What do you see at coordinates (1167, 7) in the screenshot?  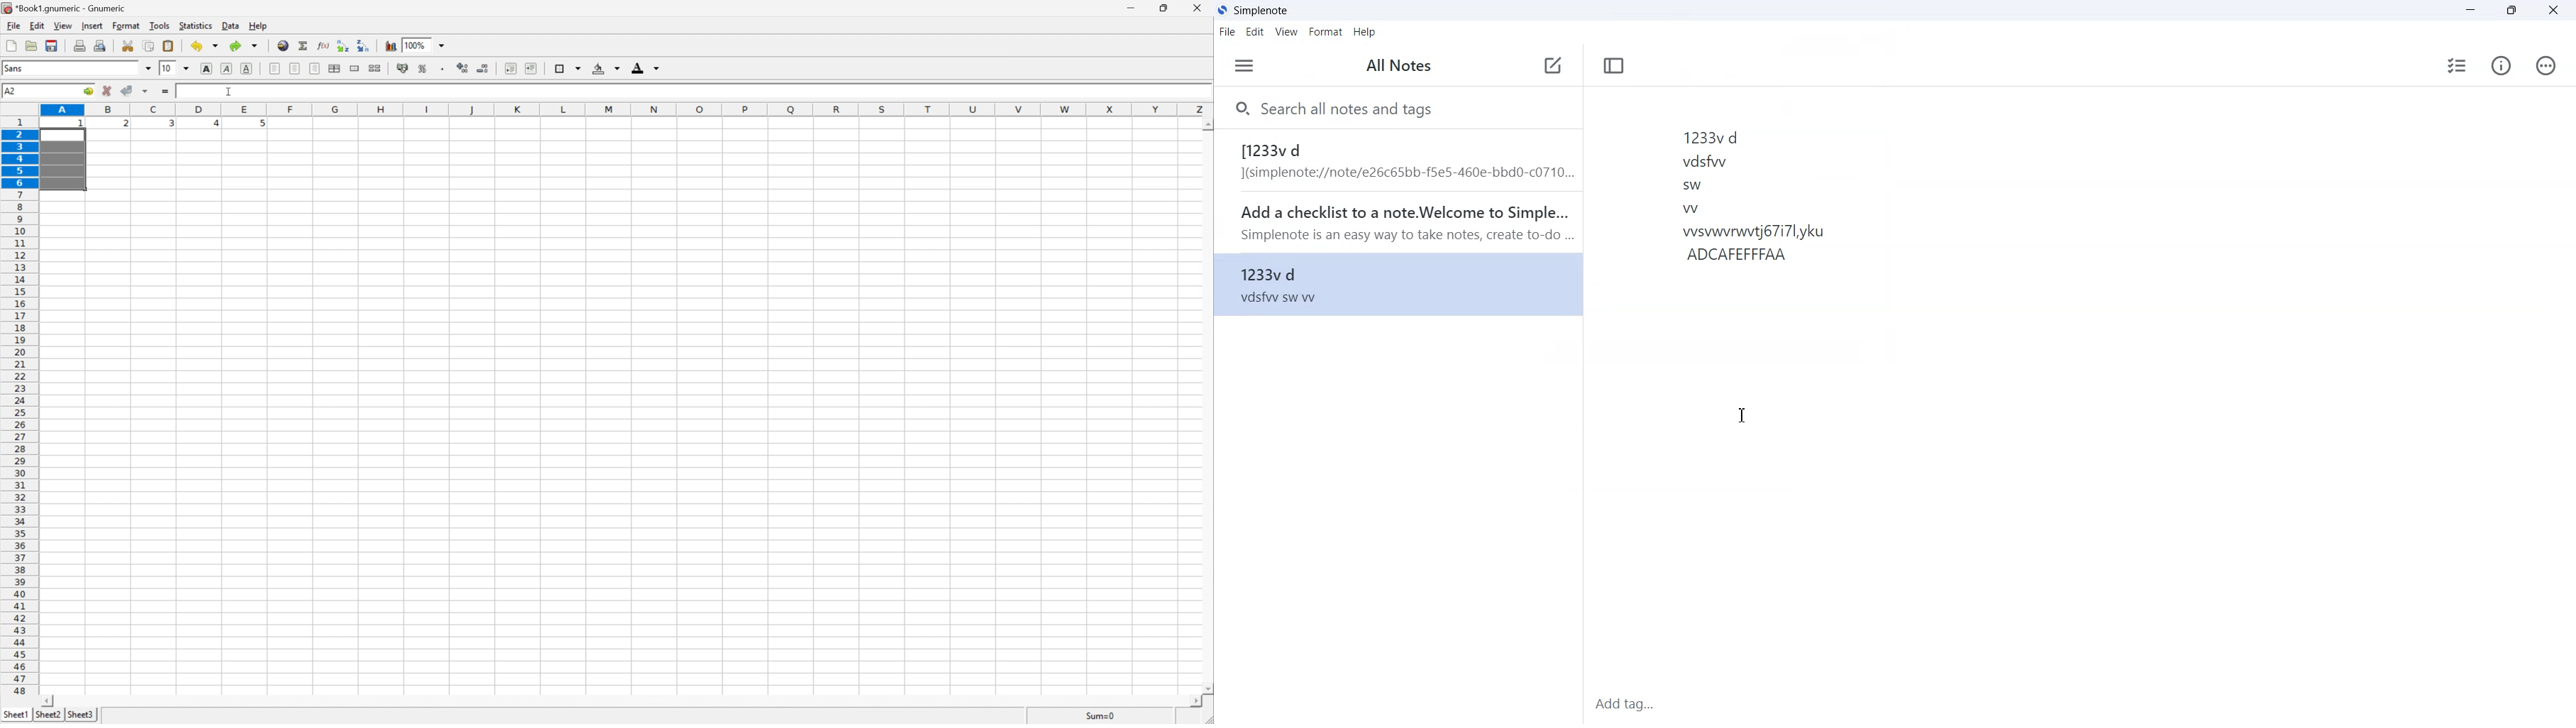 I see `restore down` at bounding box center [1167, 7].